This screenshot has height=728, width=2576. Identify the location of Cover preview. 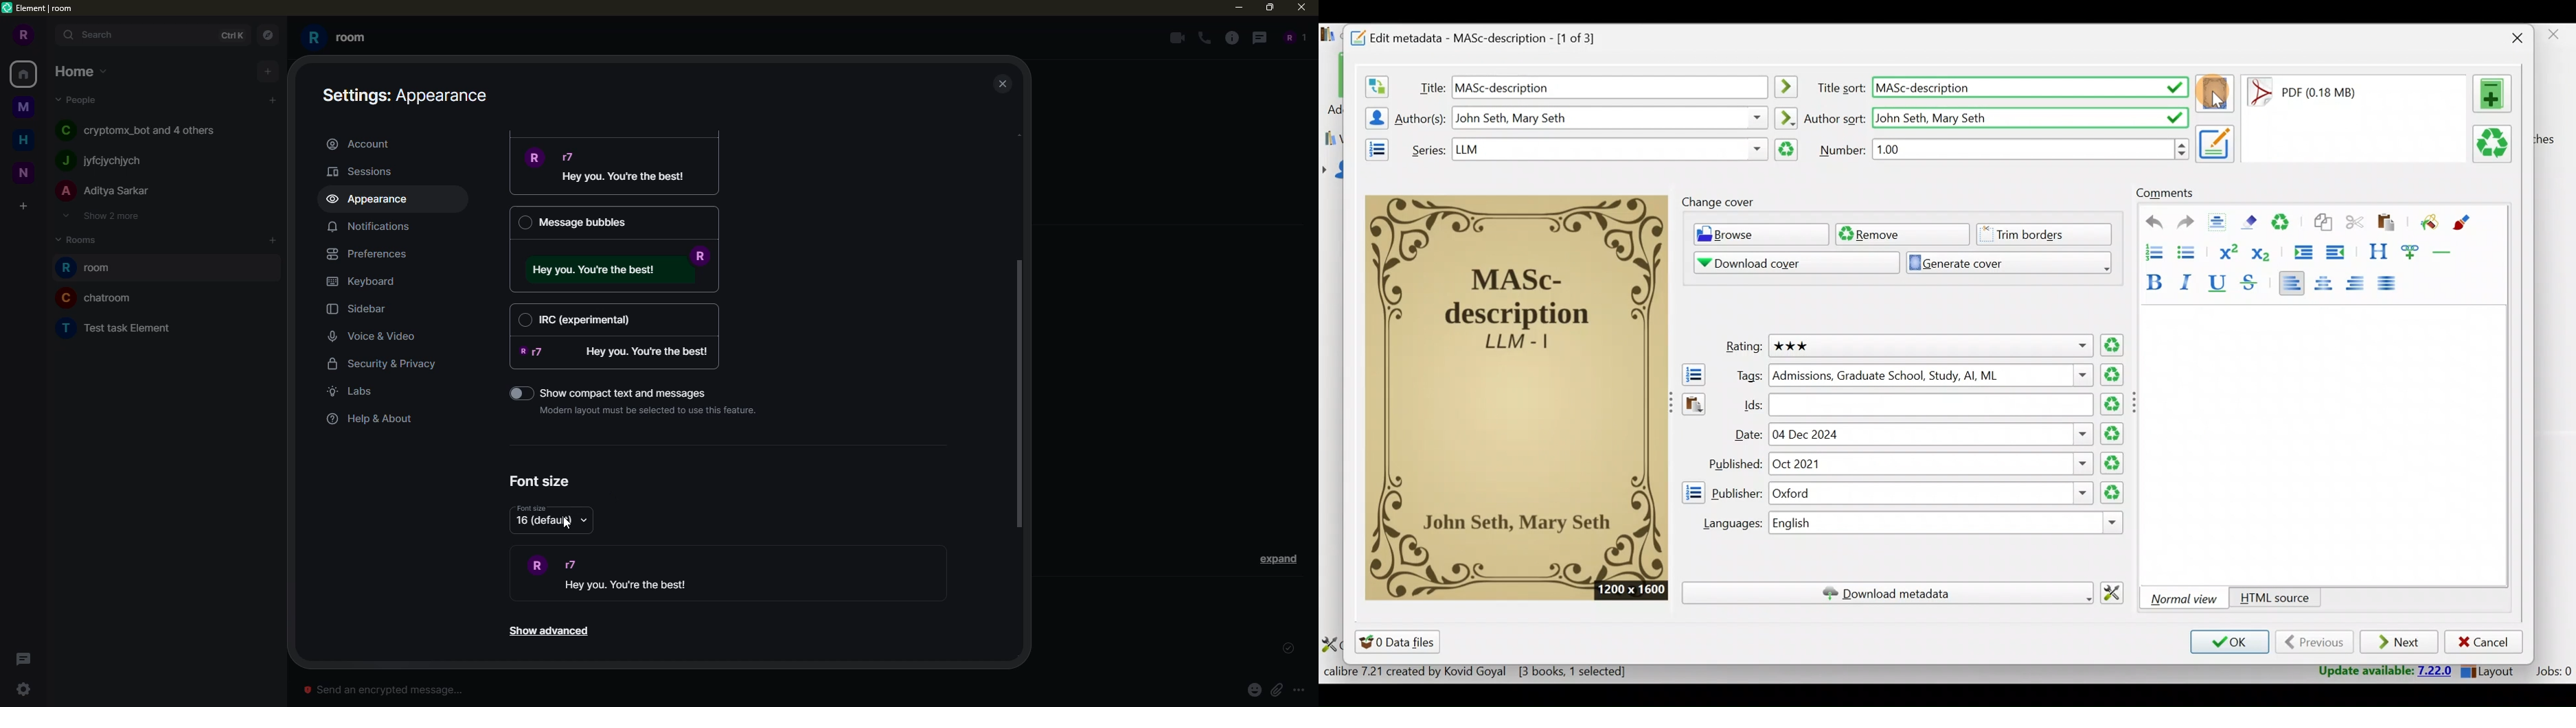
(1517, 396).